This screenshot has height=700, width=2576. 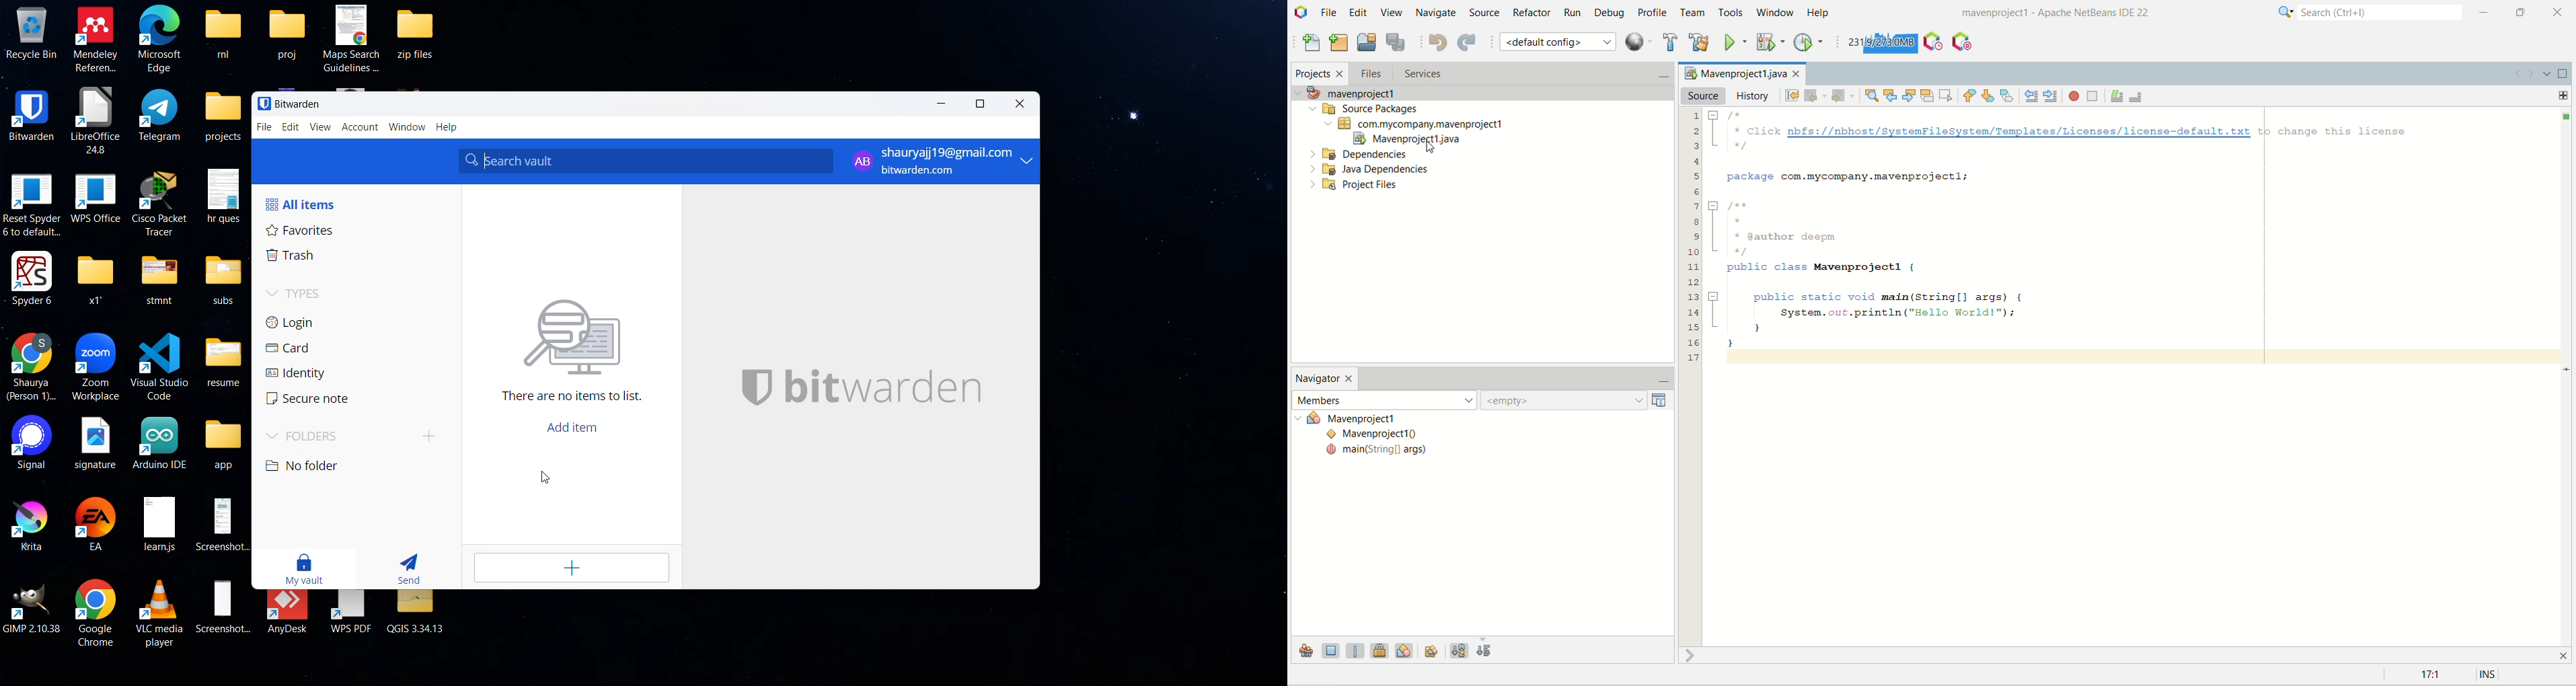 What do you see at coordinates (287, 32) in the screenshot?
I see `proj` at bounding box center [287, 32].